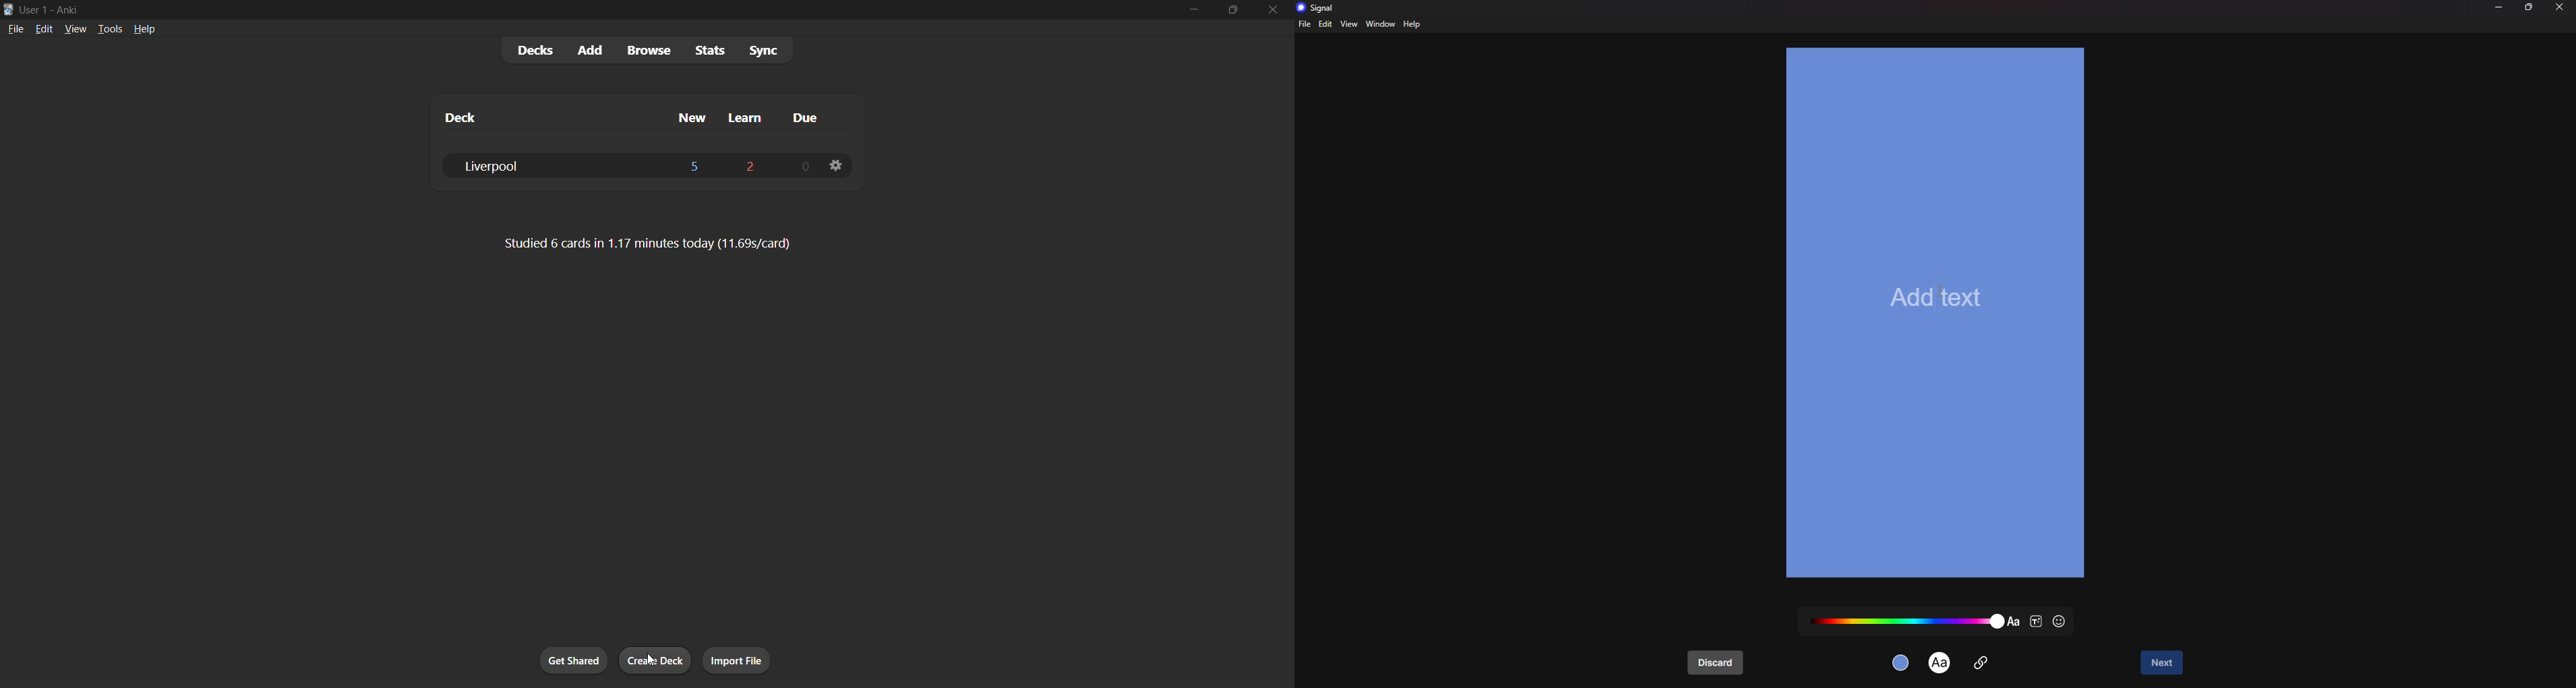  I want to click on tools, so click(112, 29).